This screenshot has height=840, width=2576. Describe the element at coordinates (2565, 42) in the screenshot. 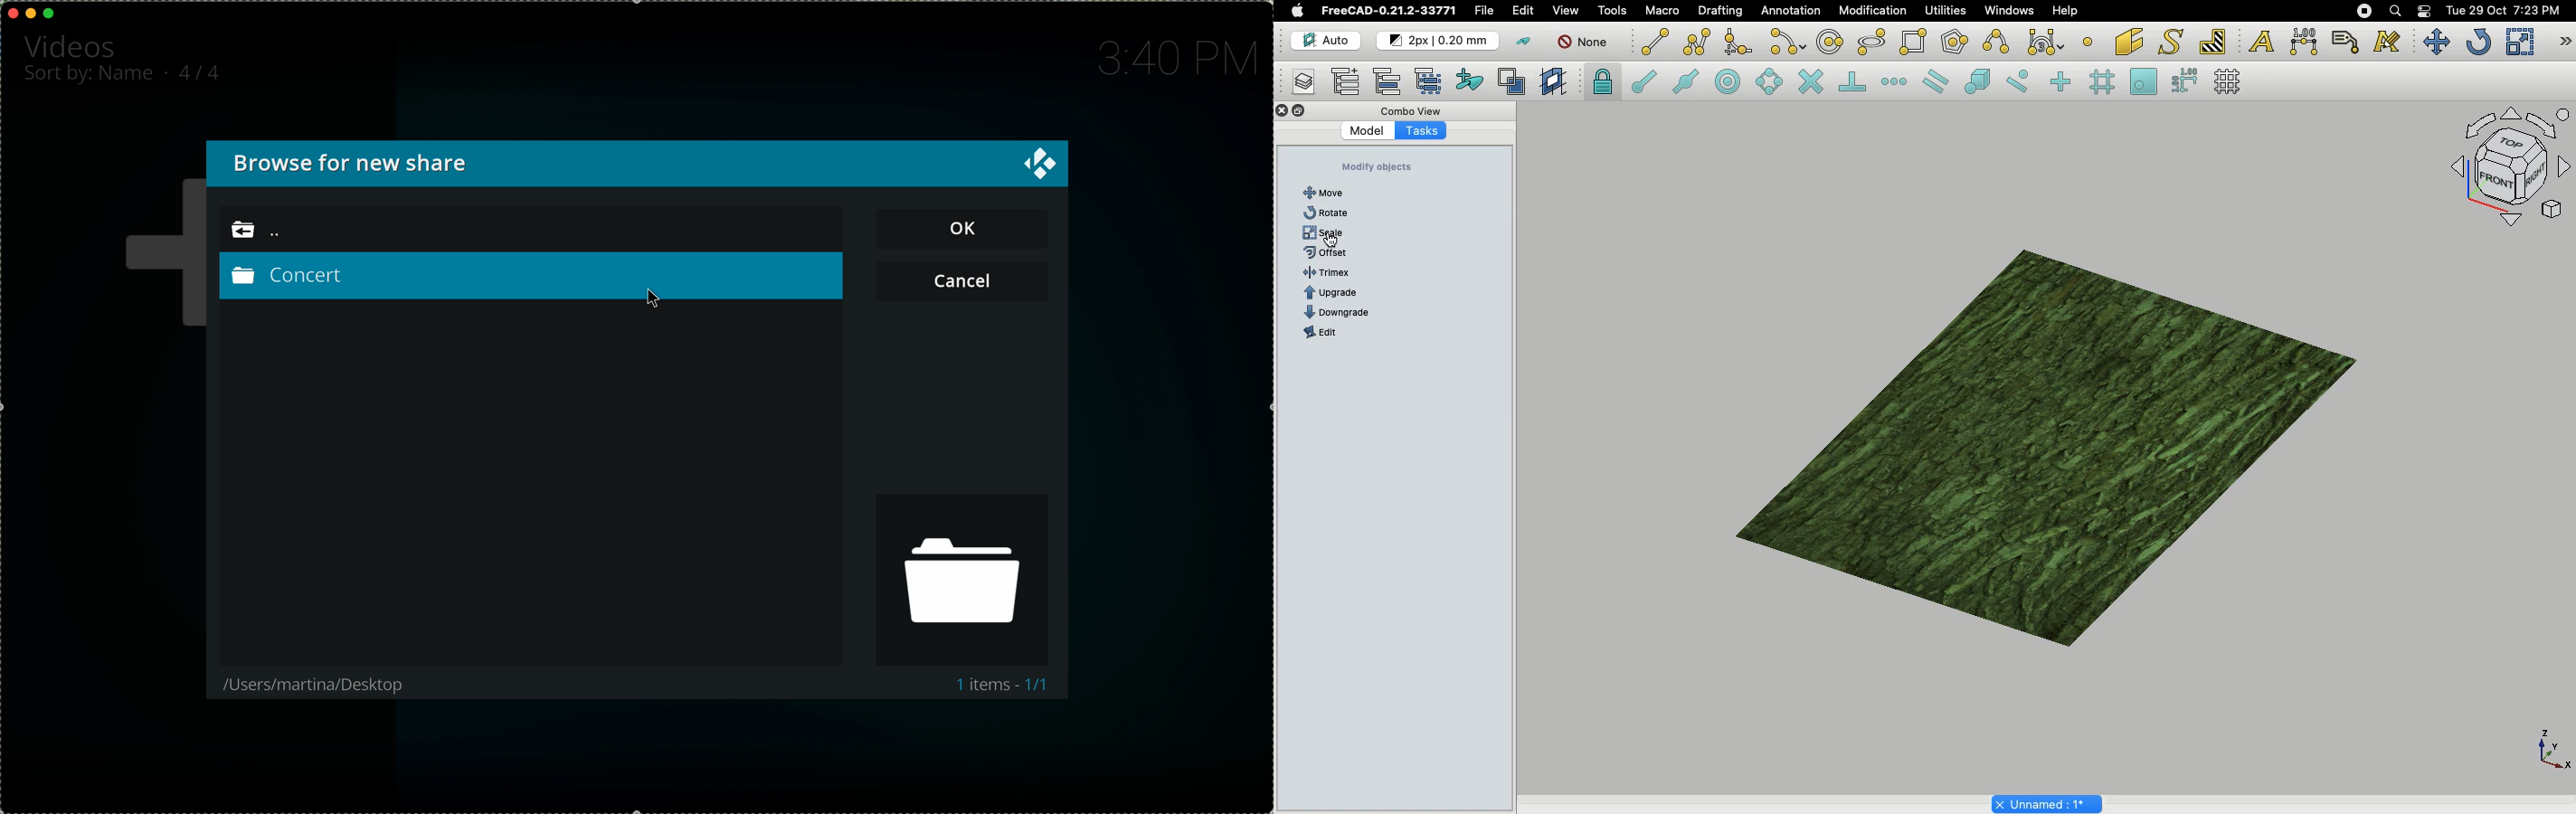

I see `Draft modification tools` at that location.